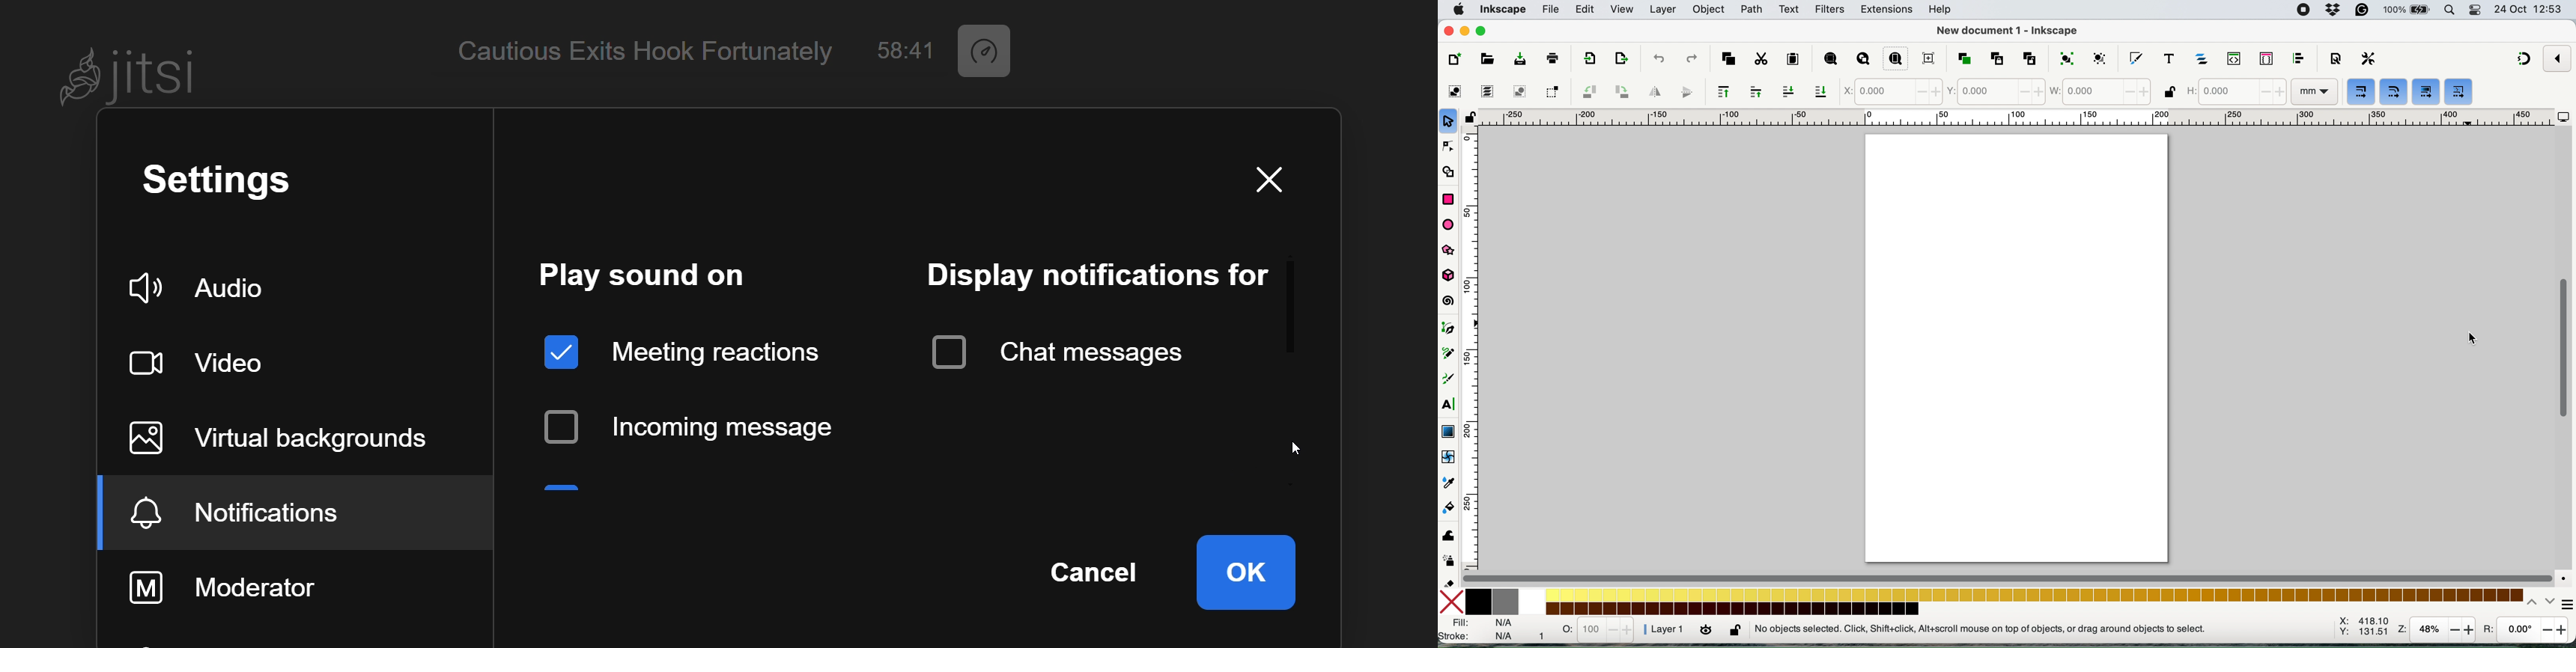 This screenshot has height=672, width=2576. What do you see at coordinates (1722, 92) in the screenshot?
I see `raise selection to top` at bounding box center [1722, 92].